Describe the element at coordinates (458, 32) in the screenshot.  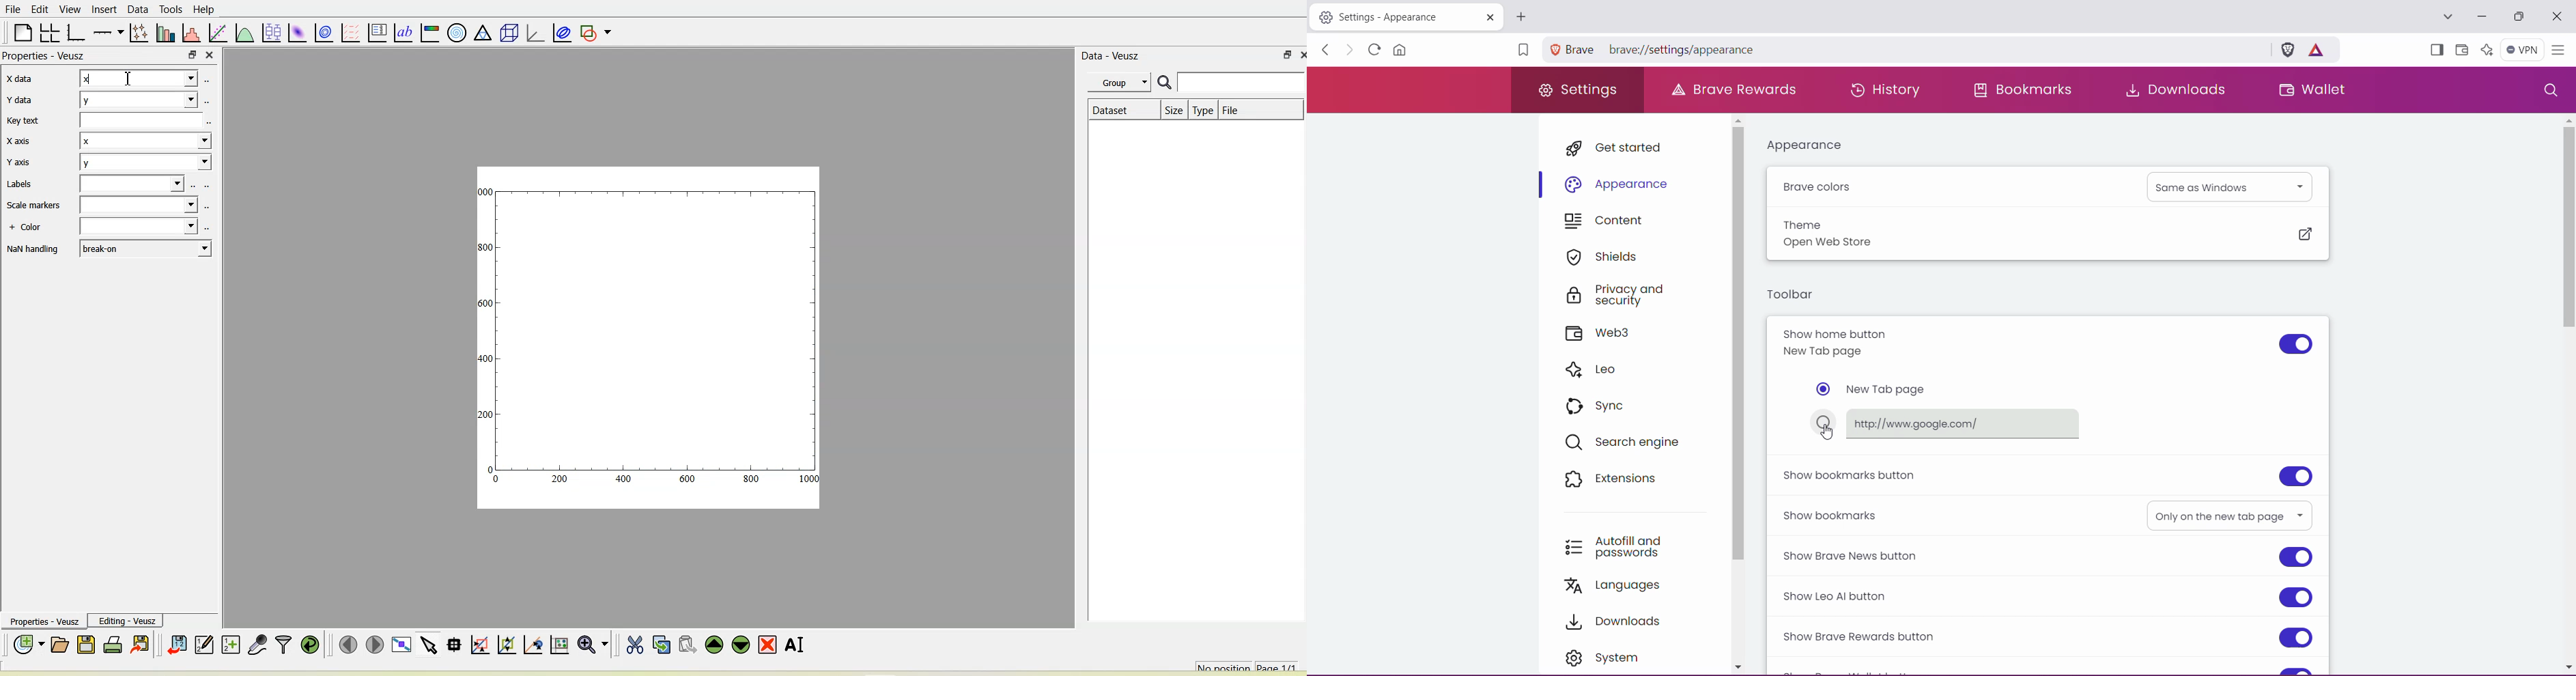
I see `Polar graph` at that location.